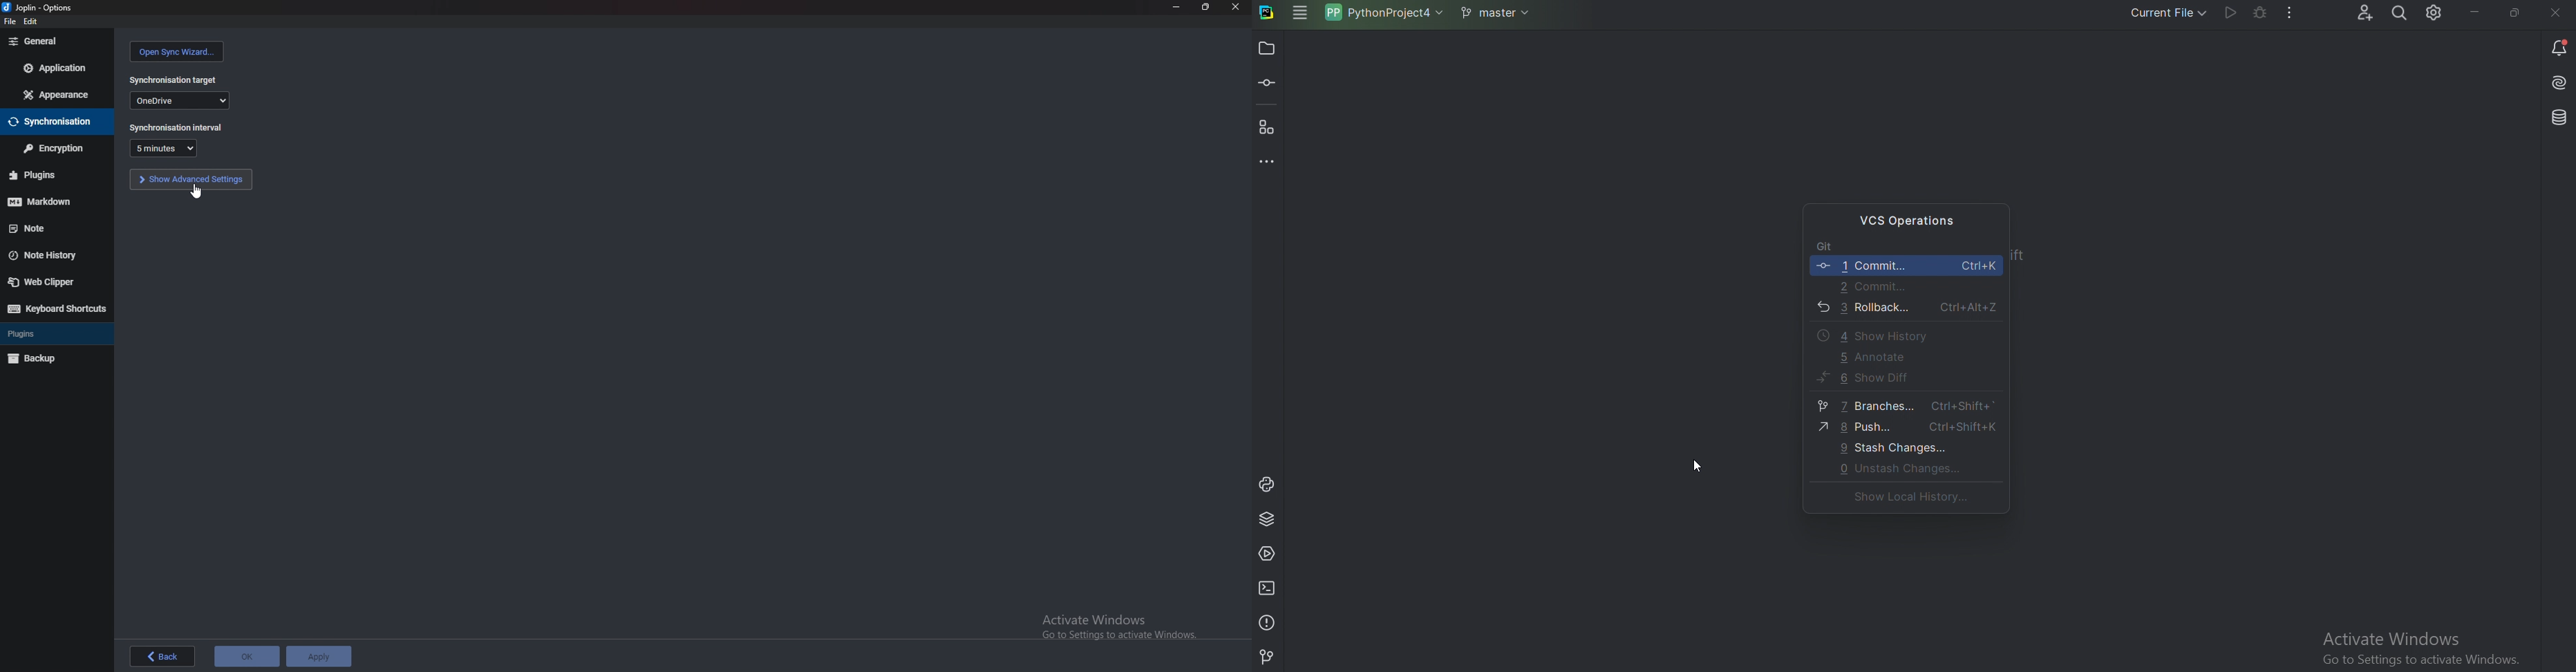  I want to click on file, so click(8, 21).